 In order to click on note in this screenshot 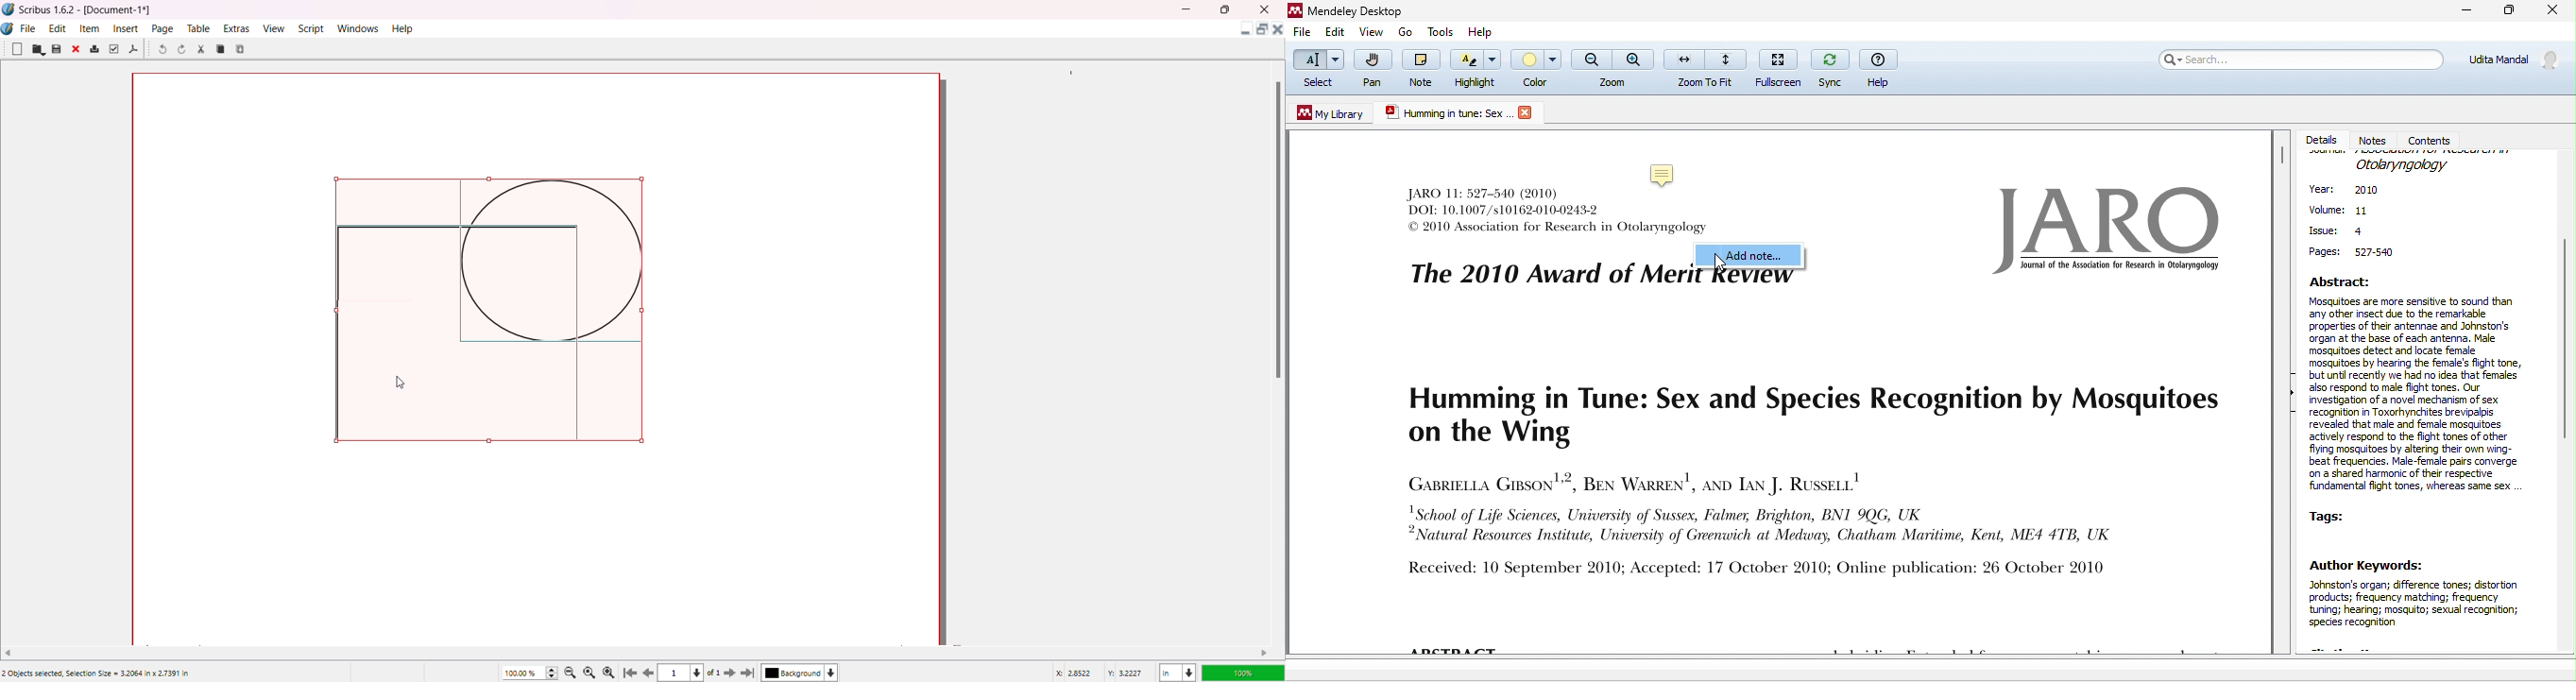, I will do `click(1418, 67)`.